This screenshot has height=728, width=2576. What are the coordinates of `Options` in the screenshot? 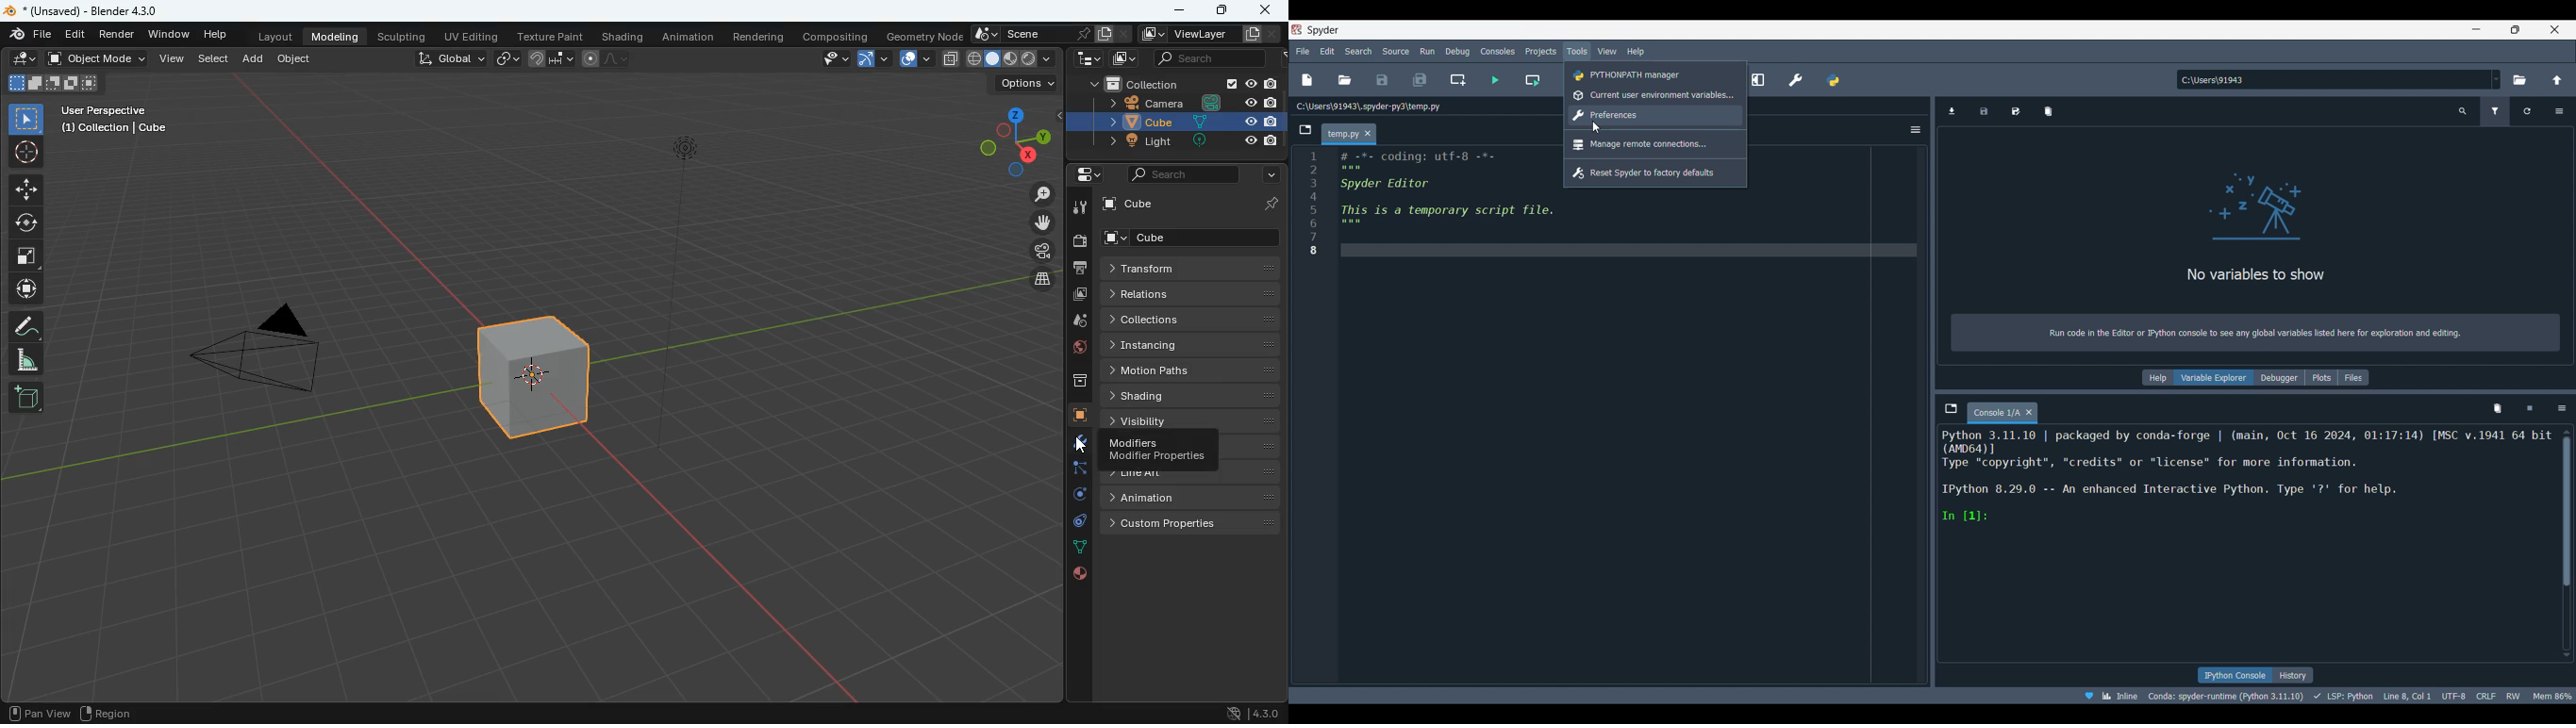 It's located at (1916, 129).